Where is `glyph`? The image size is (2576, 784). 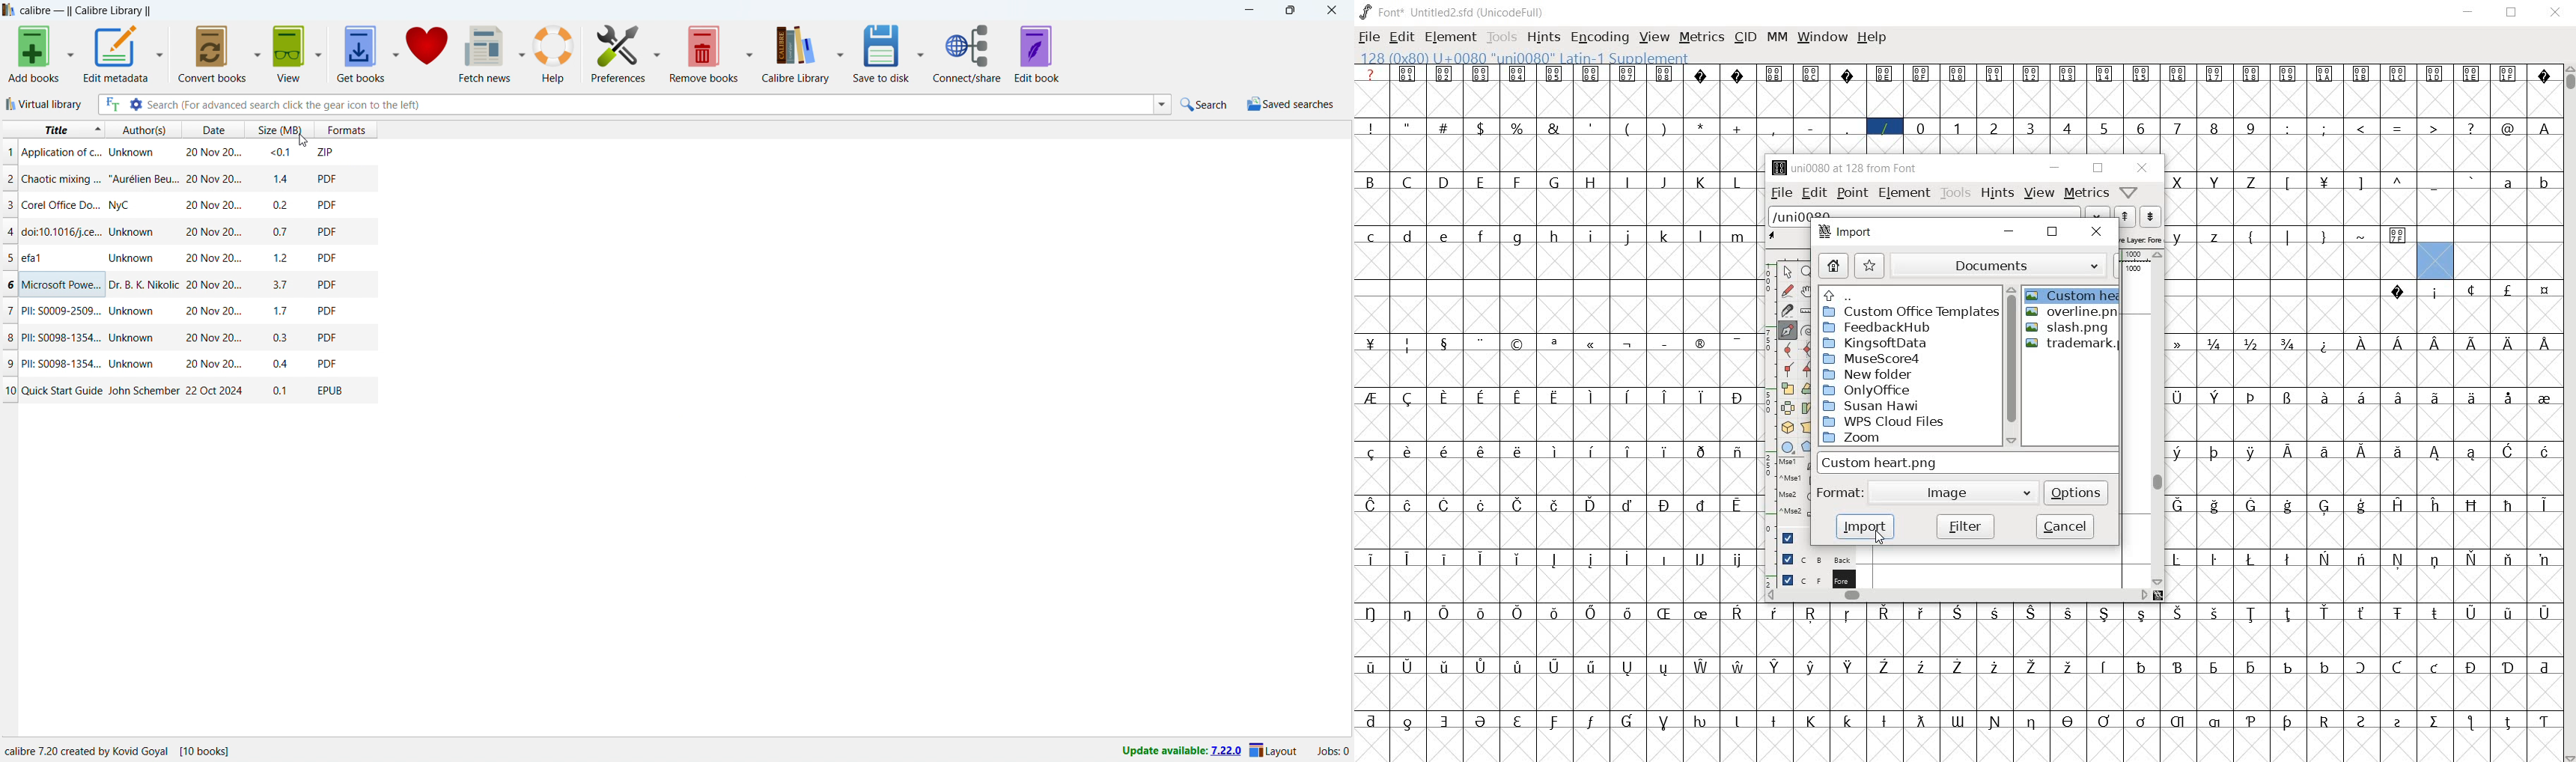 glyph is located at coordinates (2436, 344).